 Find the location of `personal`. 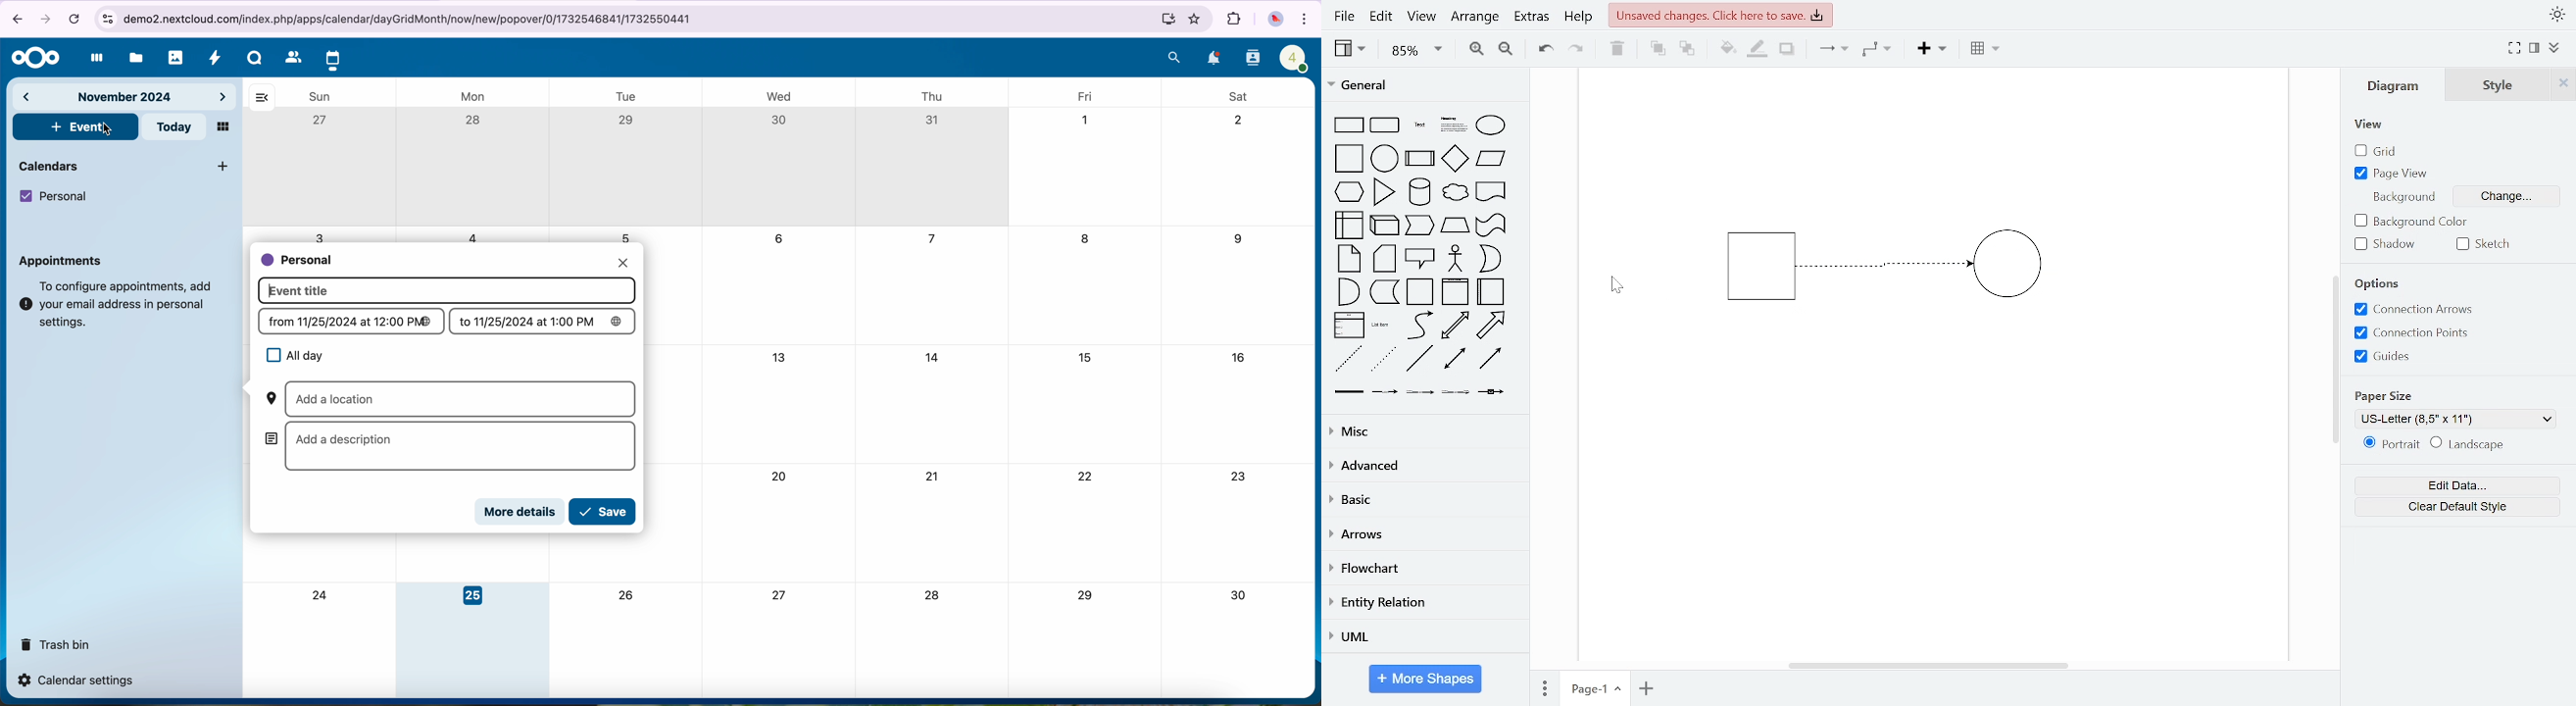

personal is located at coordinates (54, 197).